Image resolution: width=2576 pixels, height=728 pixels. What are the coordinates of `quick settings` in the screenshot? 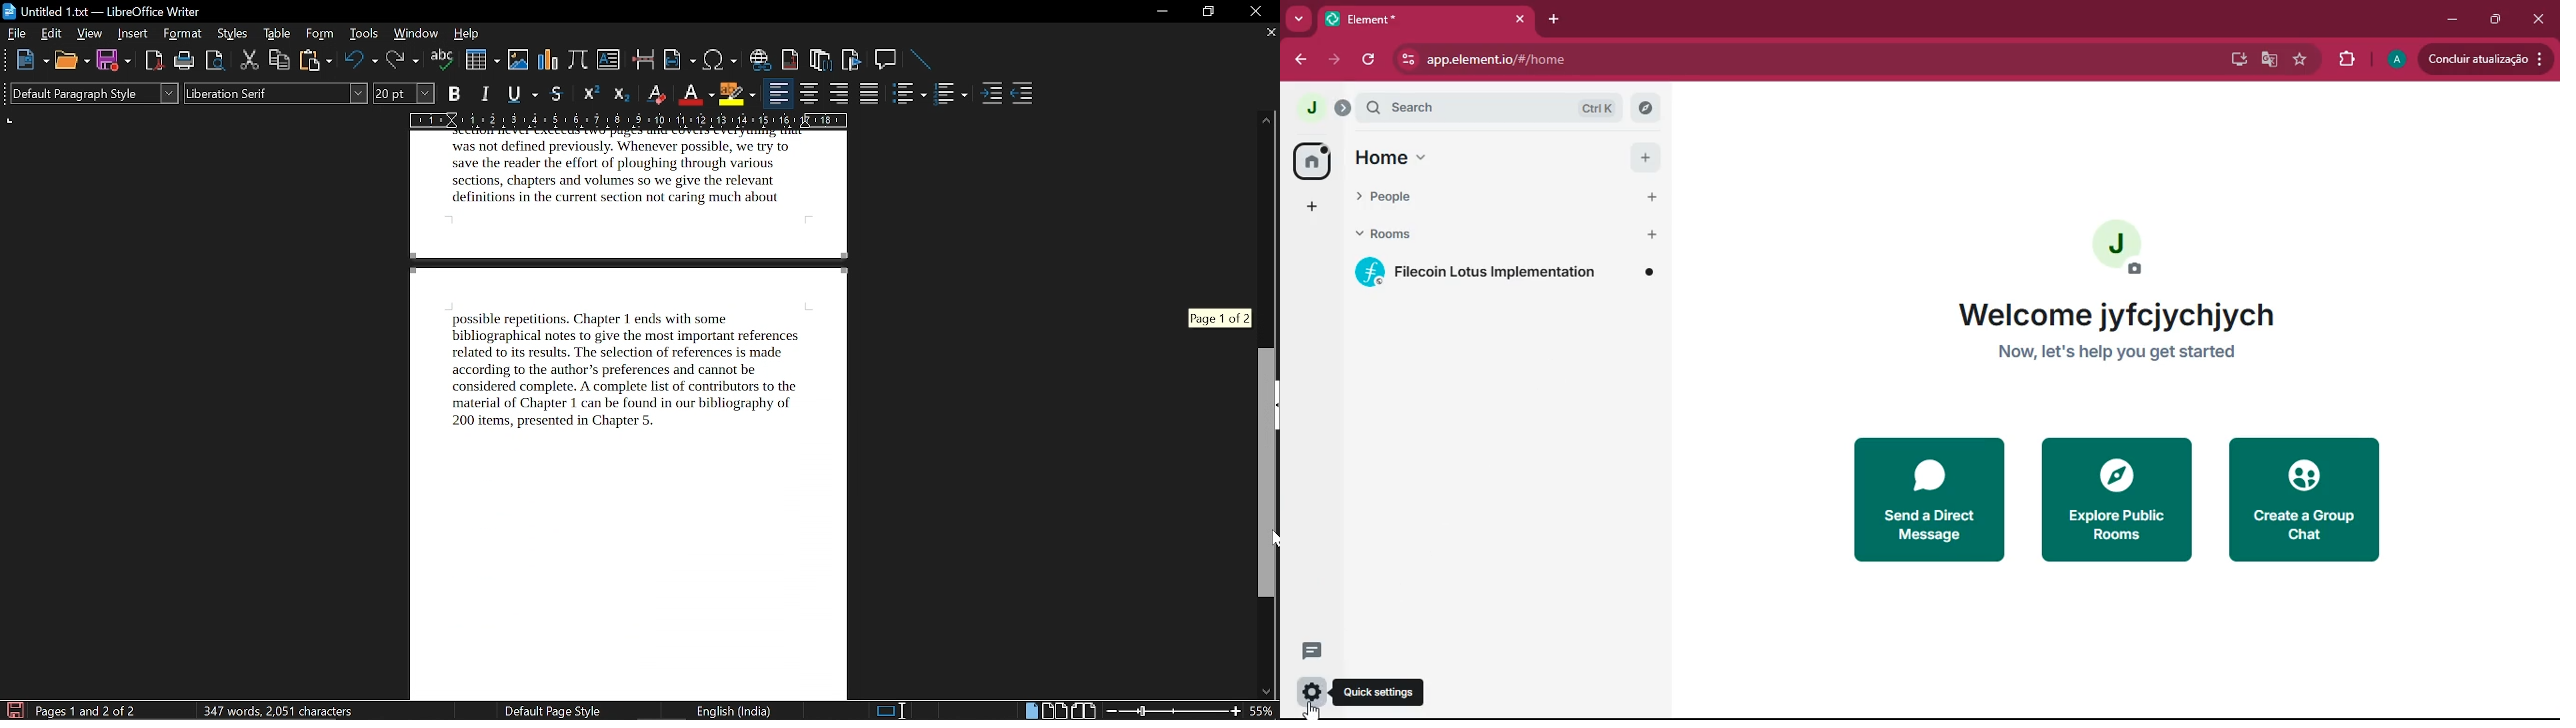 It's located at (1378, 692).